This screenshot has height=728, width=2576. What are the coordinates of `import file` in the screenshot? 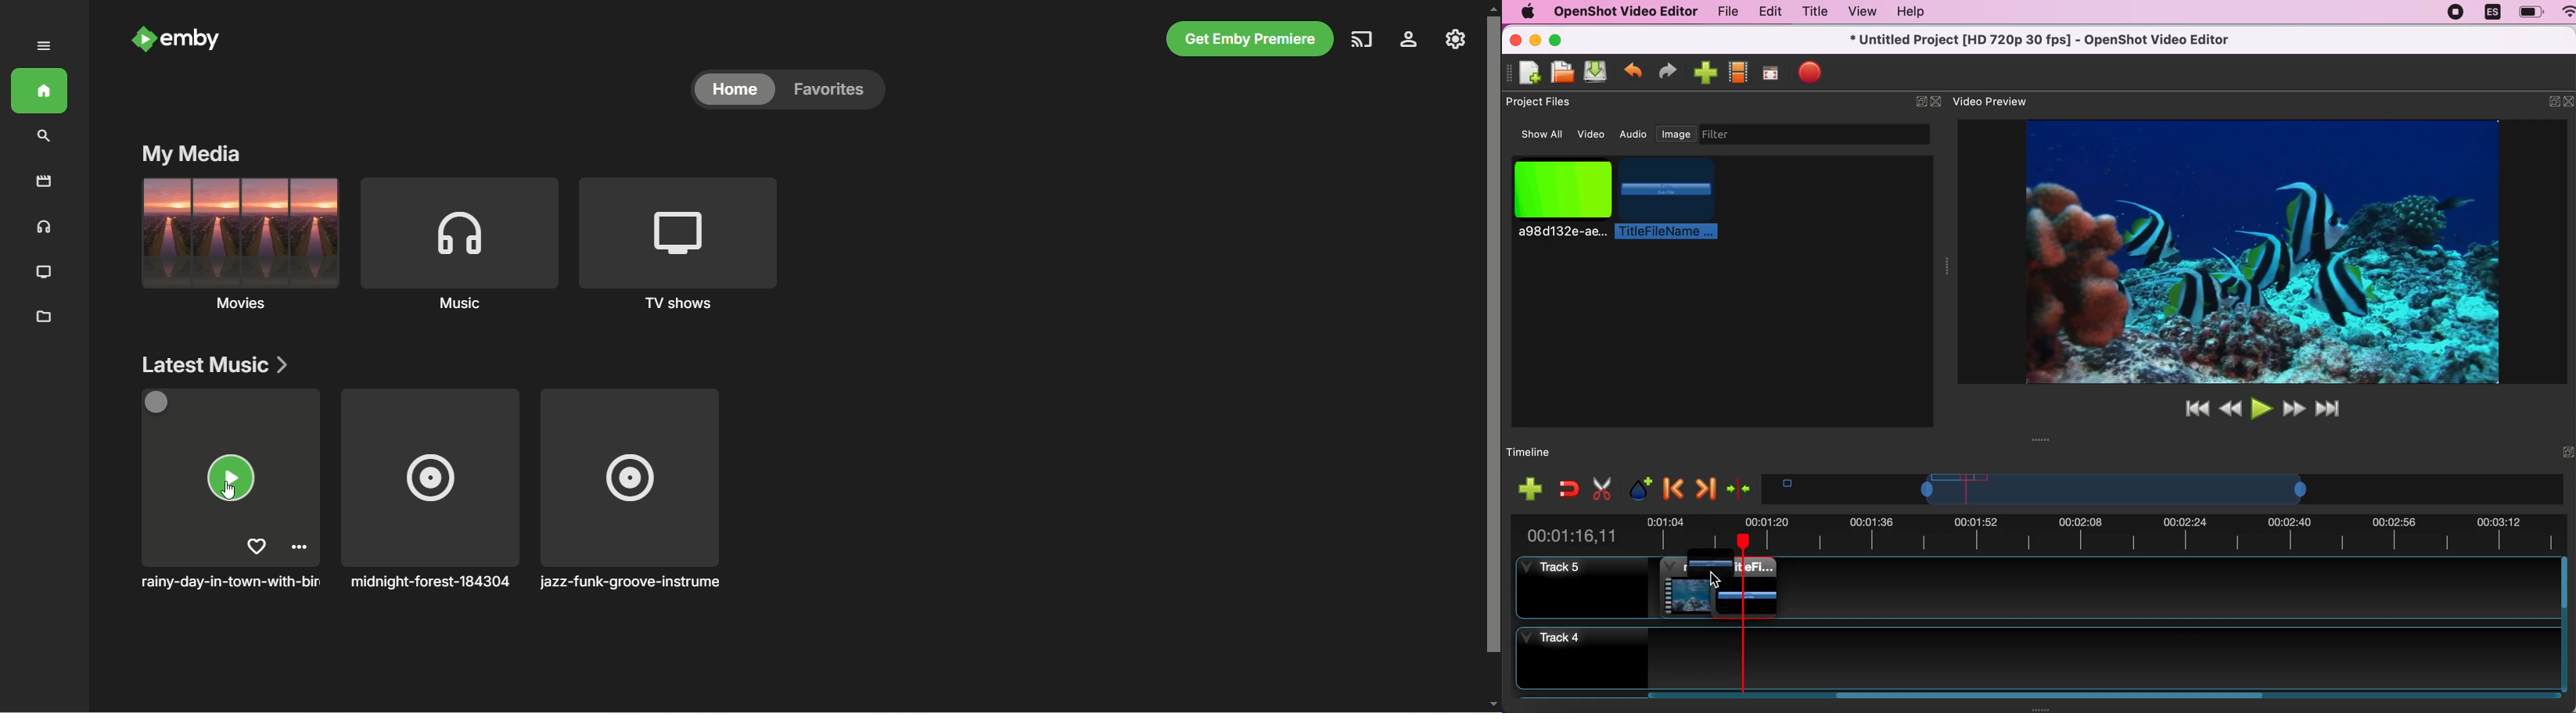 It's located at (1705, 72).